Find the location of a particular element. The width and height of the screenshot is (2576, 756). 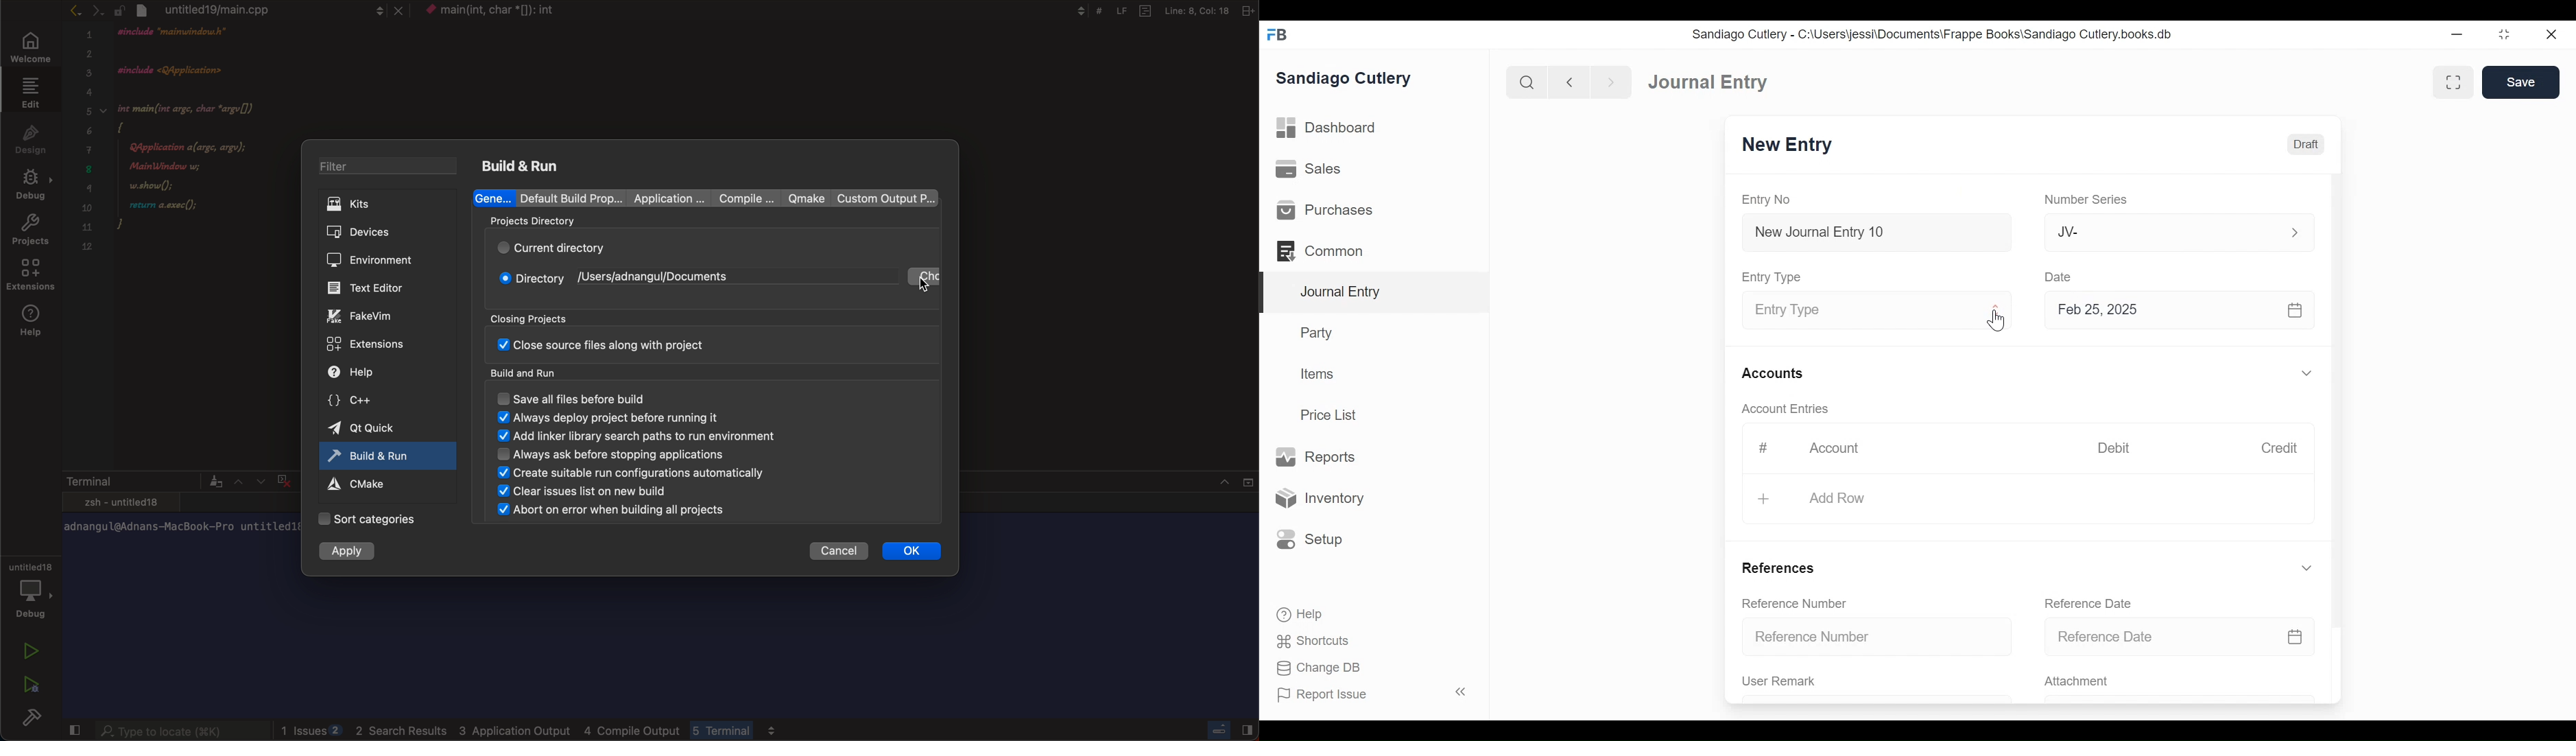

Entry Type is located at coordinates (1776, 277).